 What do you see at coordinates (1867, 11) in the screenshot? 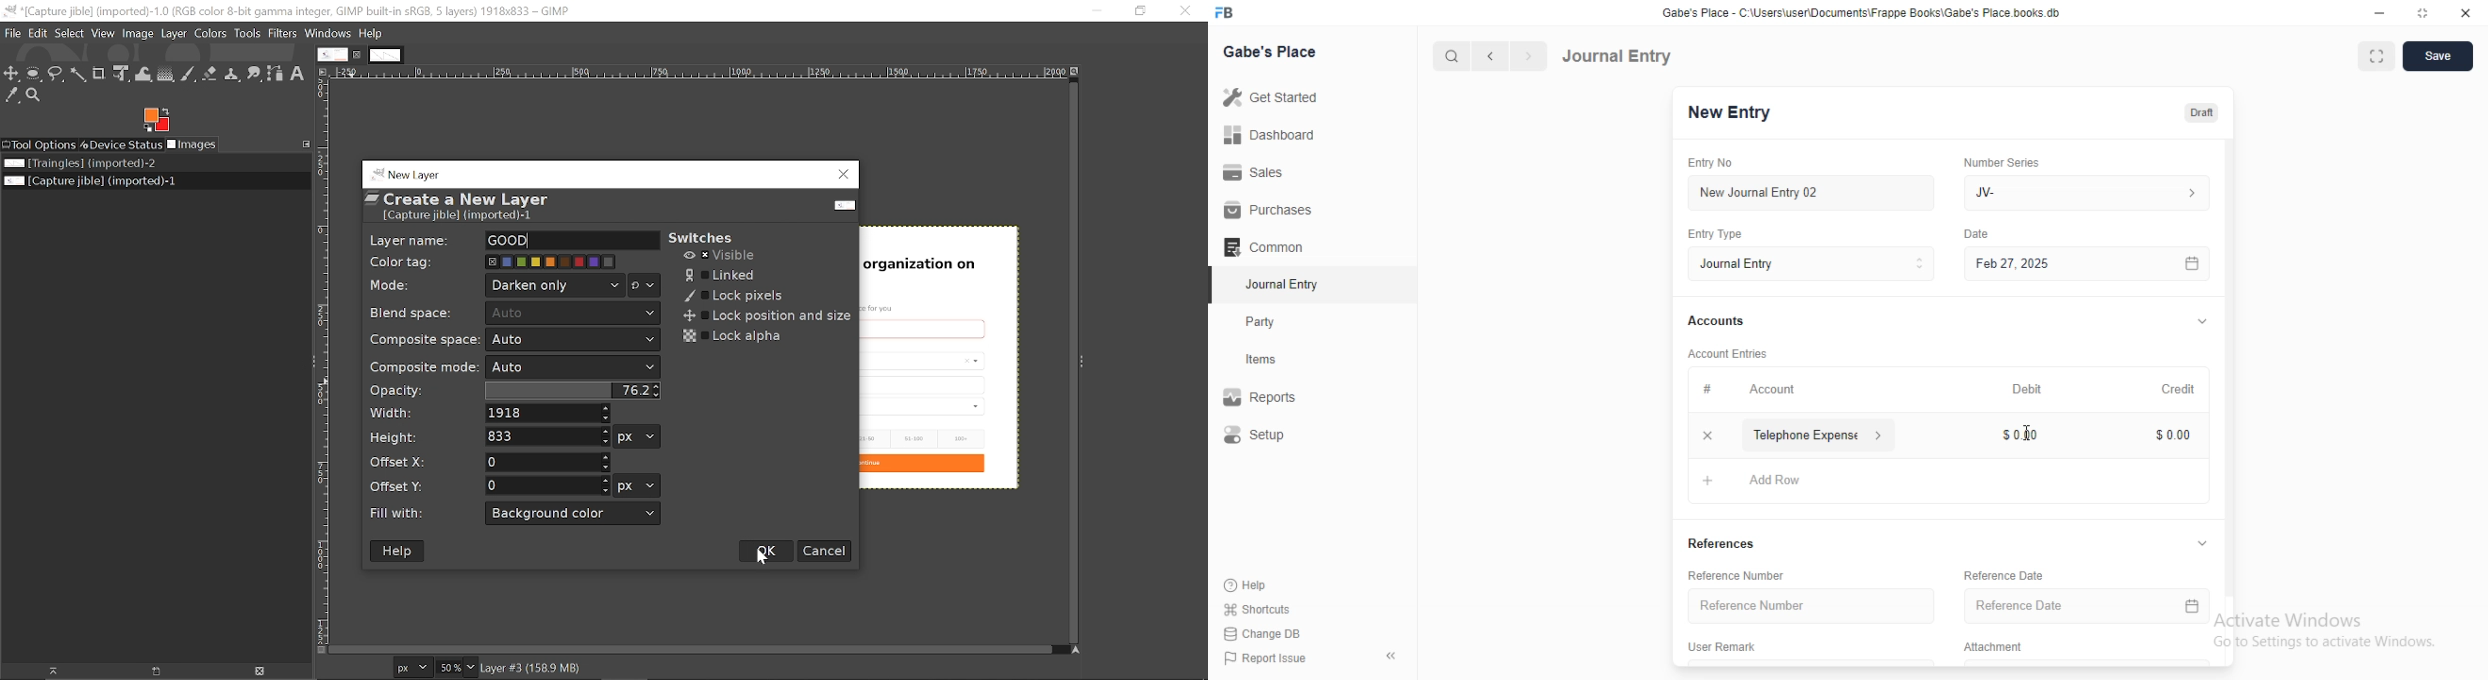
I see `‘Gabe's Place - C Wsers\userDocuments\Frappe Books\Gabe's Place books db` at bounding box center [1867, 11].